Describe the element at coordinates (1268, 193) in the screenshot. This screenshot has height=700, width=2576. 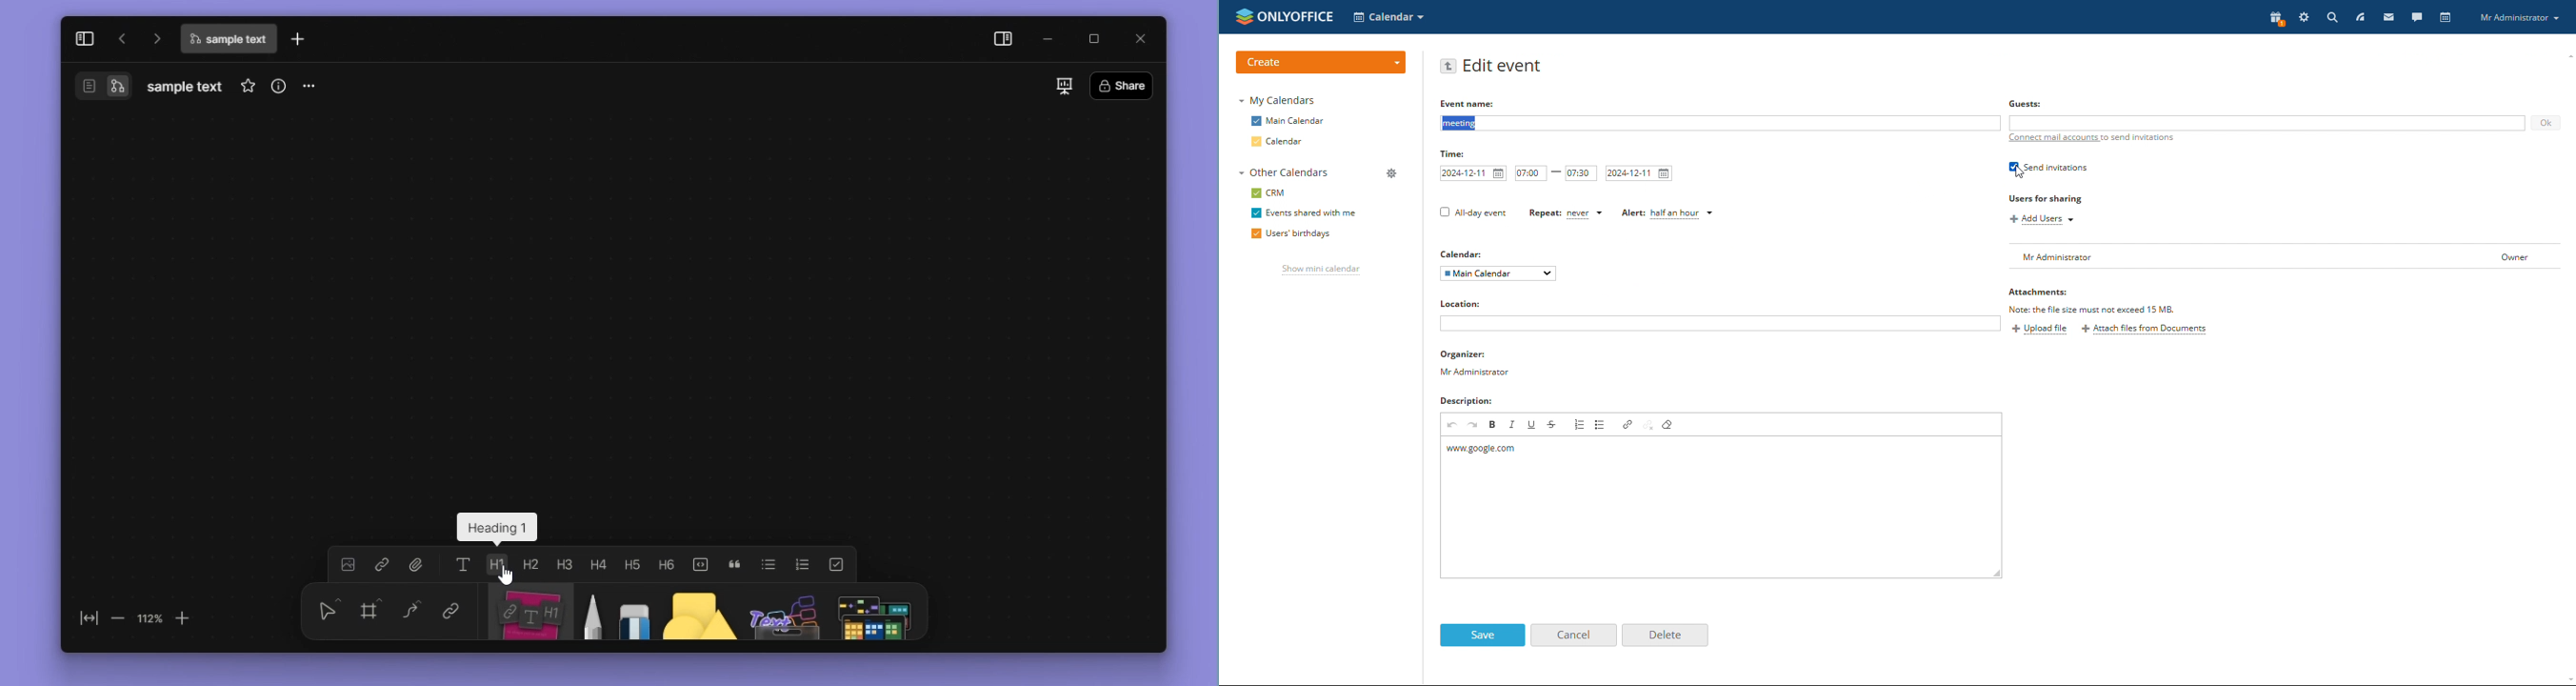
I see `crm` at that location.